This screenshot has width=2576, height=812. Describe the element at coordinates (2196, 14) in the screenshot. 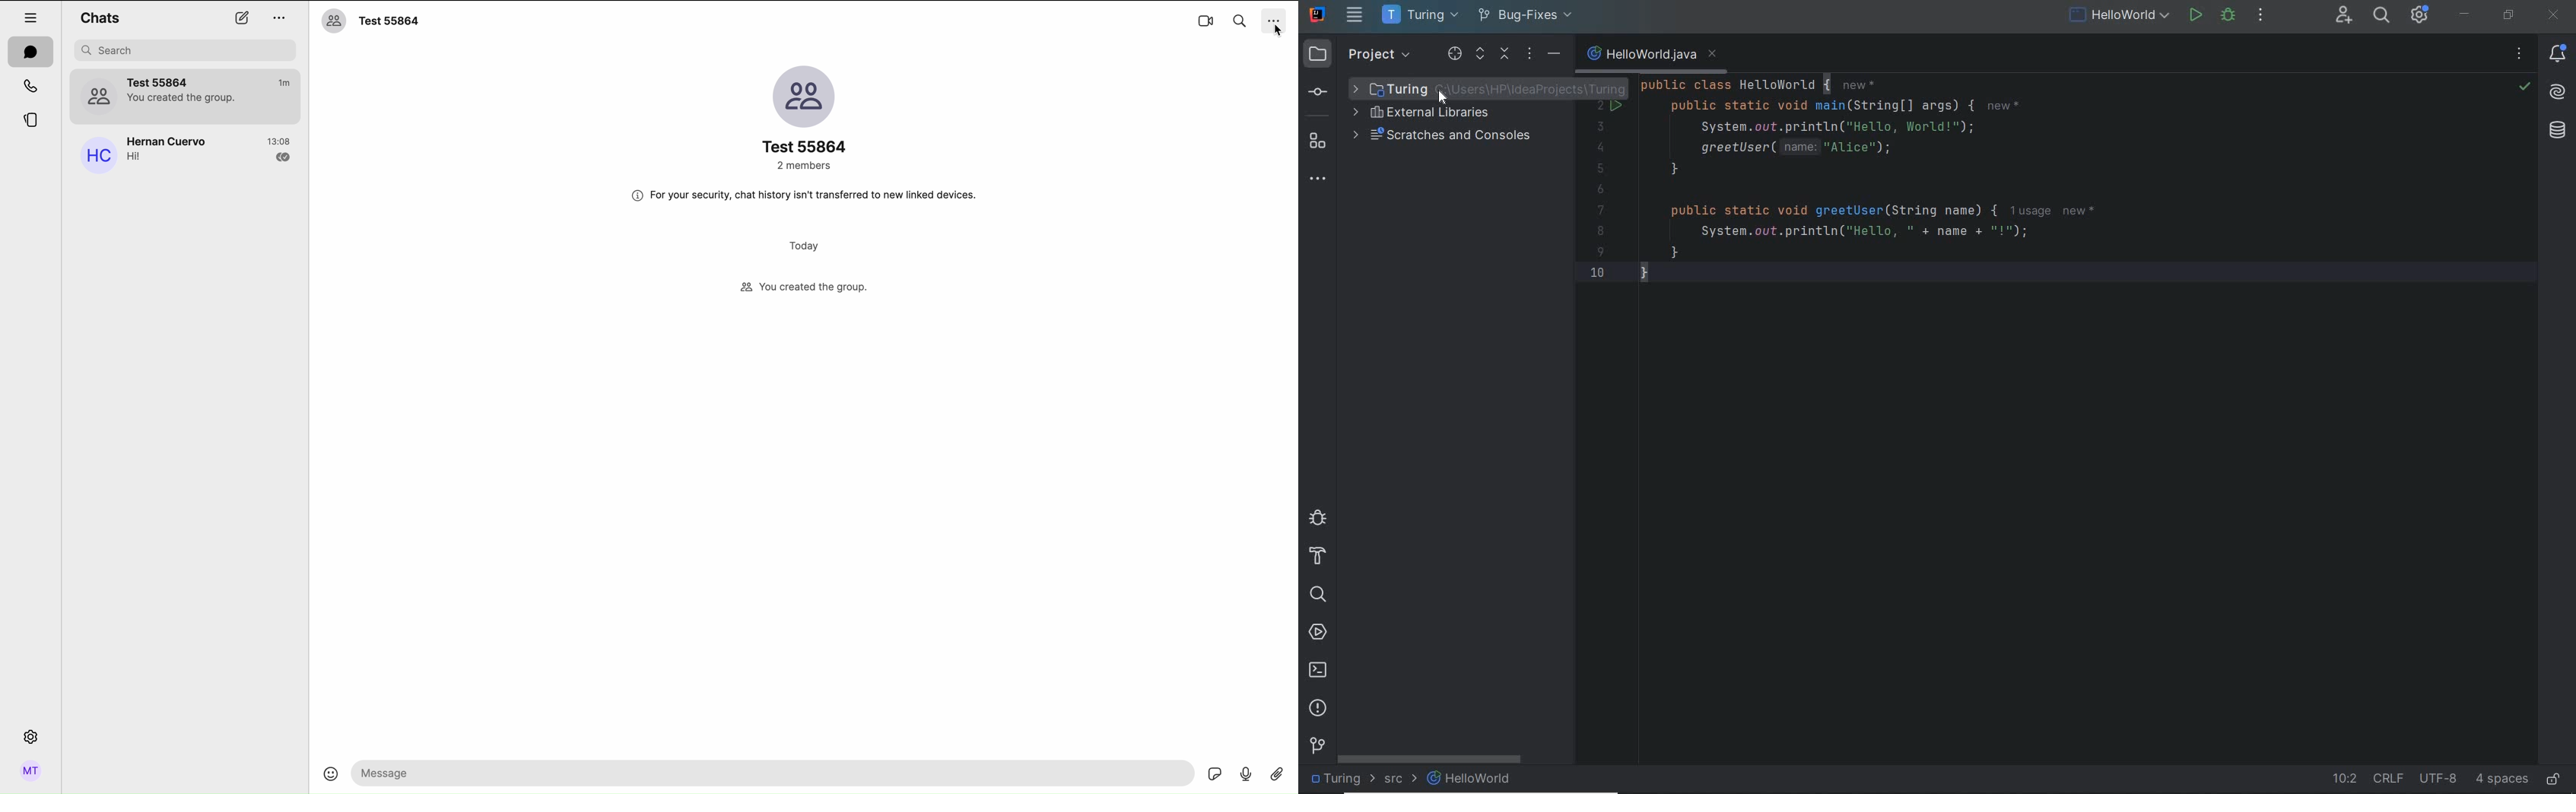

I see `run` at that location.